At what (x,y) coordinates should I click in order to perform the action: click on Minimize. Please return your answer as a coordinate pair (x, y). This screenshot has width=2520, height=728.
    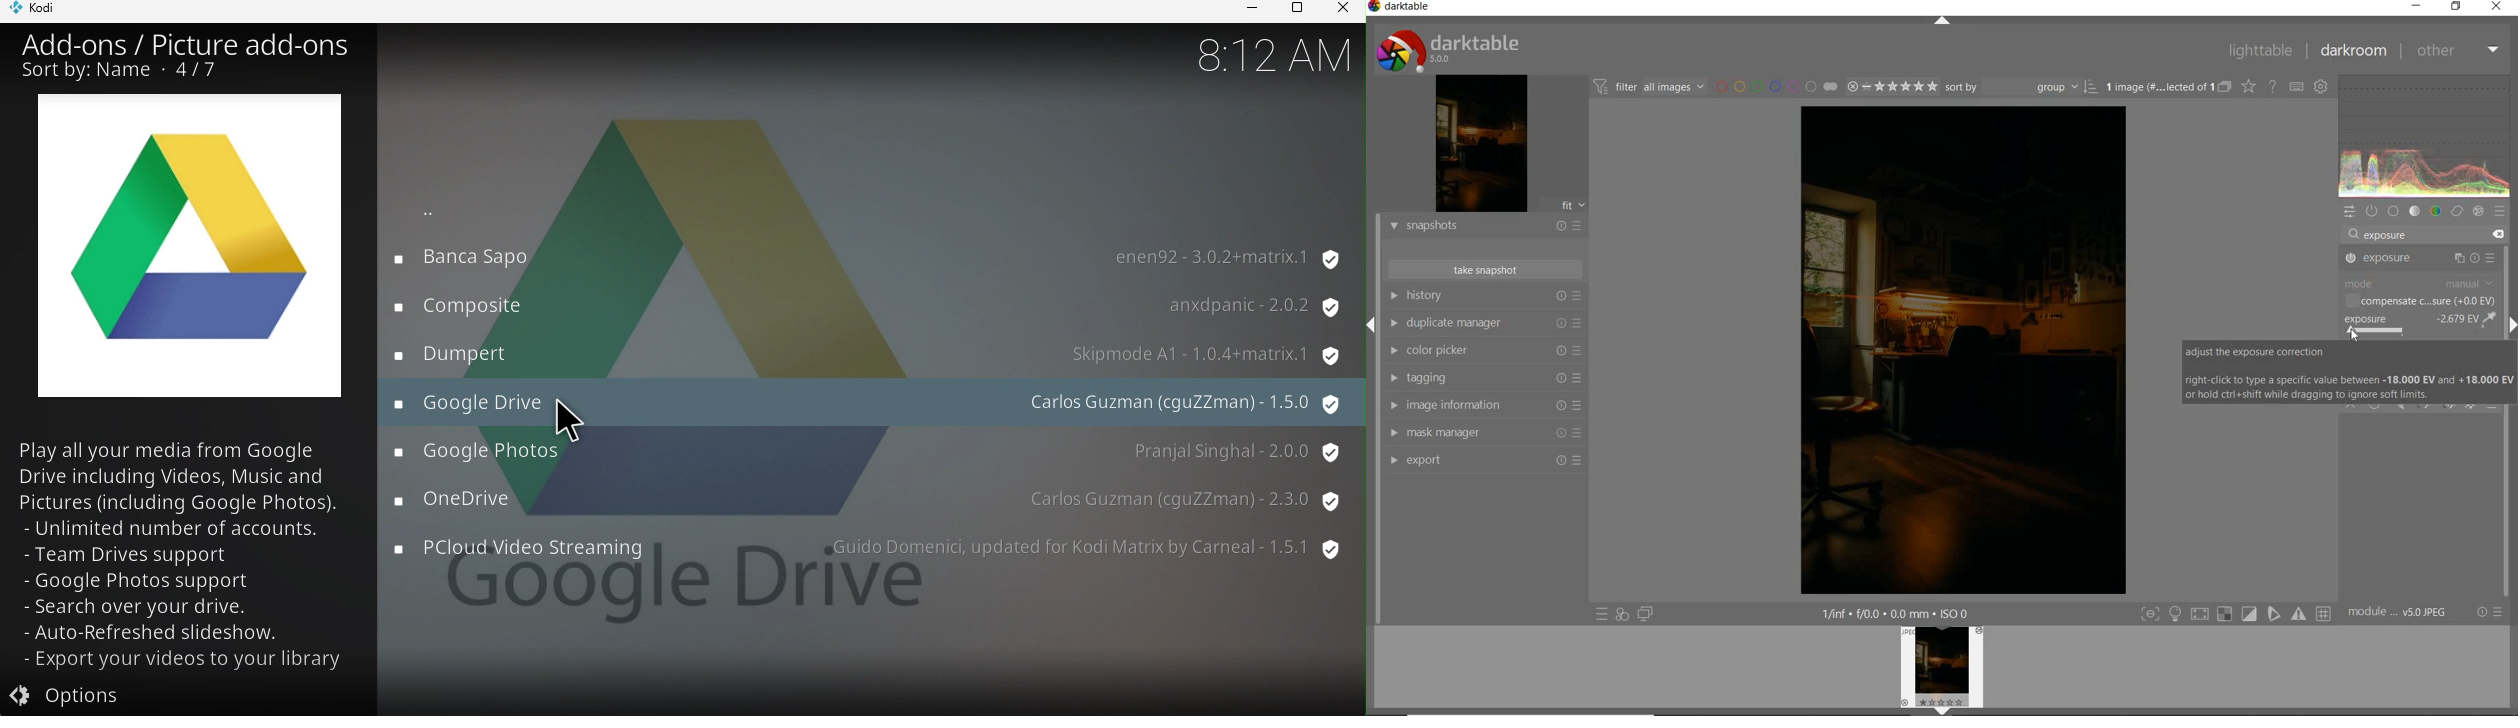
    Looking at the image, I should click on (1246, 11).